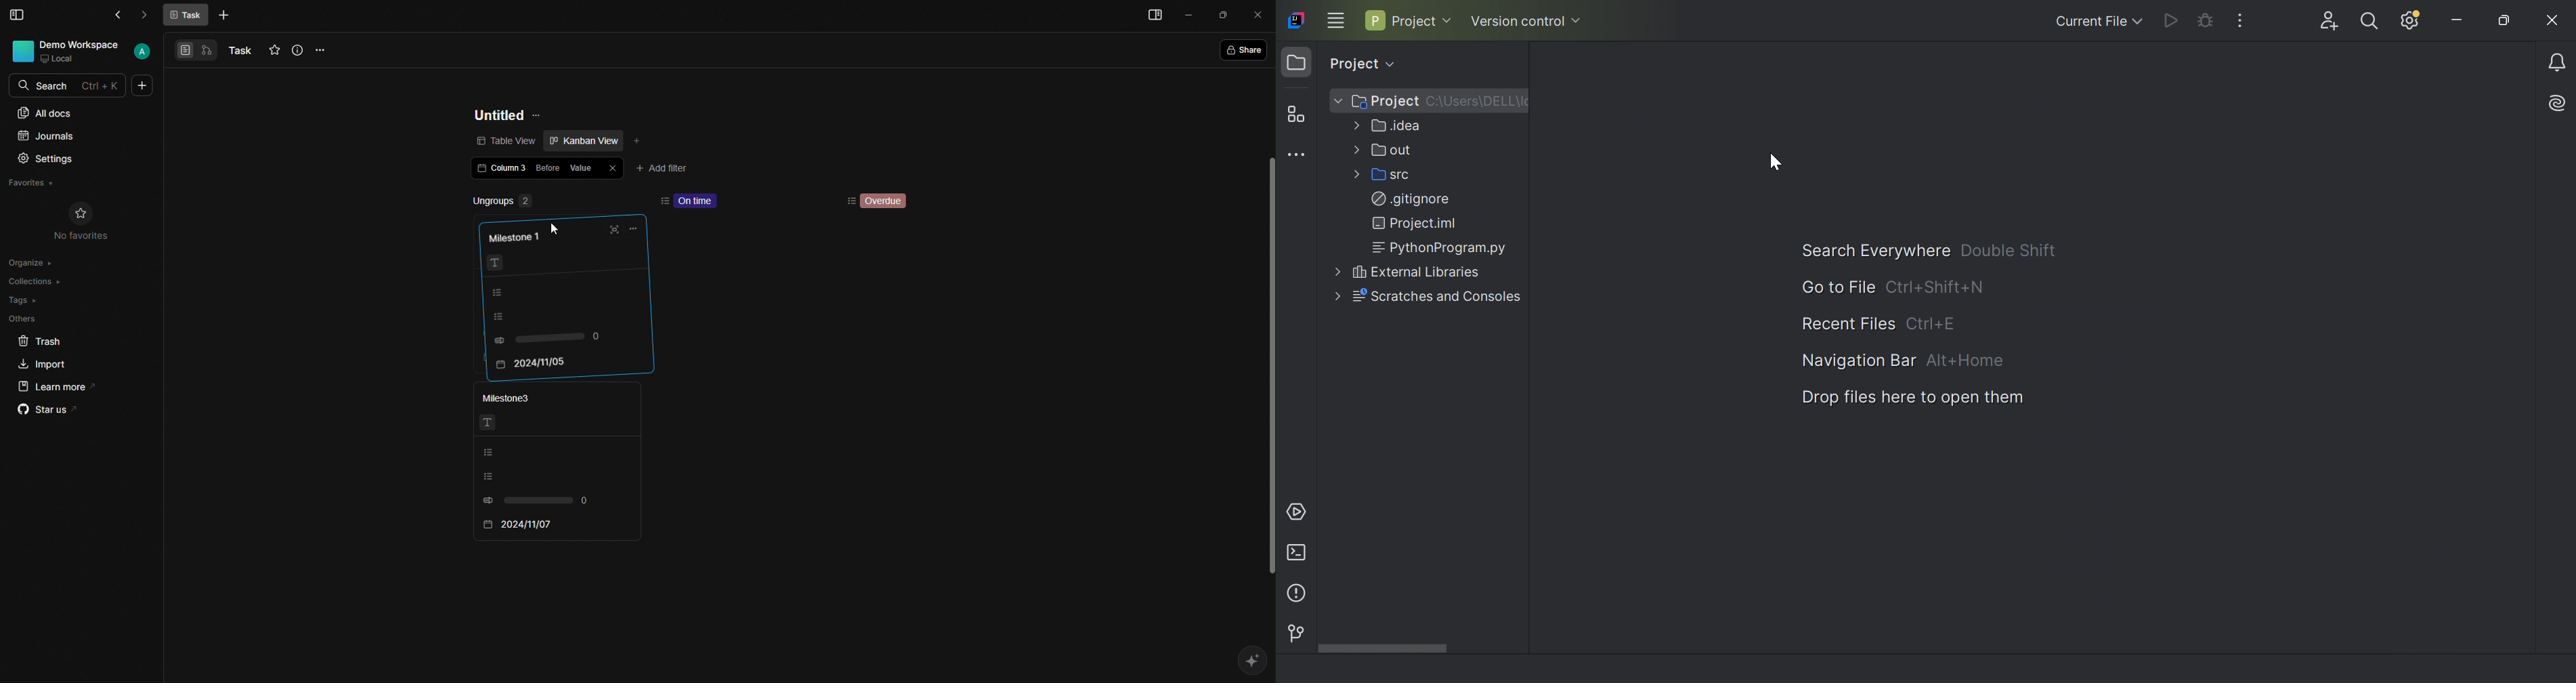  What do you see at coordinates (45, 114) in the screenshot?
I see `All docs` at bounding box center [45, 114].